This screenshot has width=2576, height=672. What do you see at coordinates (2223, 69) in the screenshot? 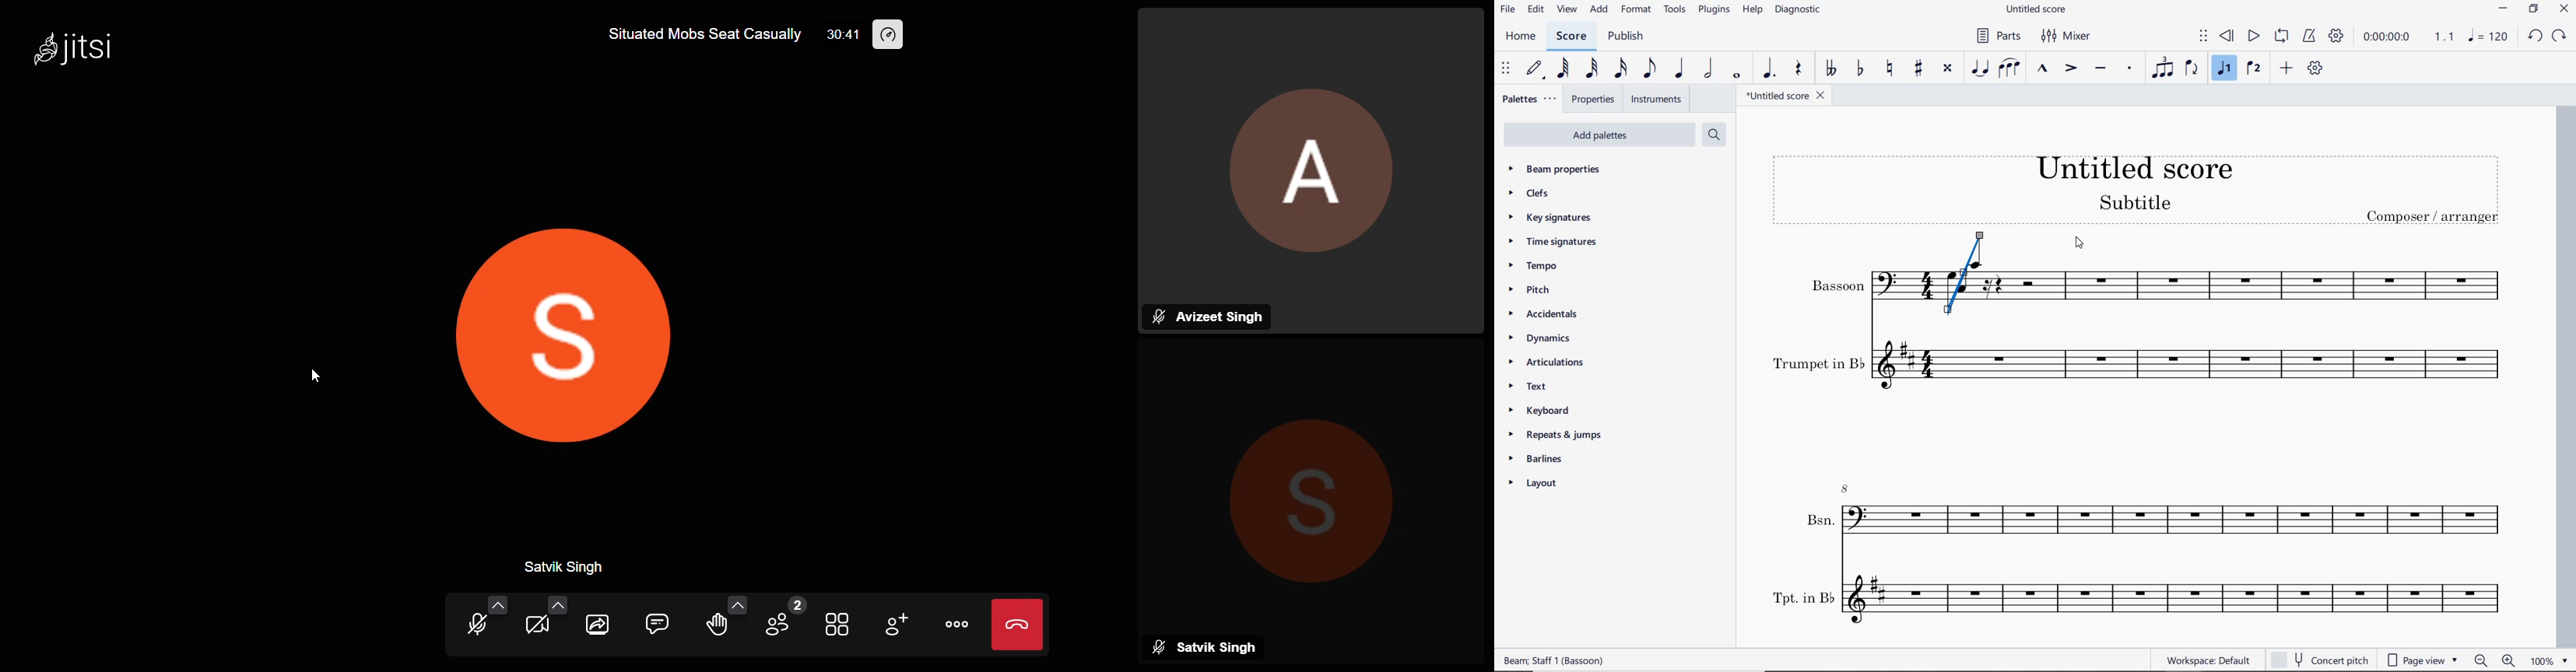
I see `voice 1` at bounding box center [2223, 69].